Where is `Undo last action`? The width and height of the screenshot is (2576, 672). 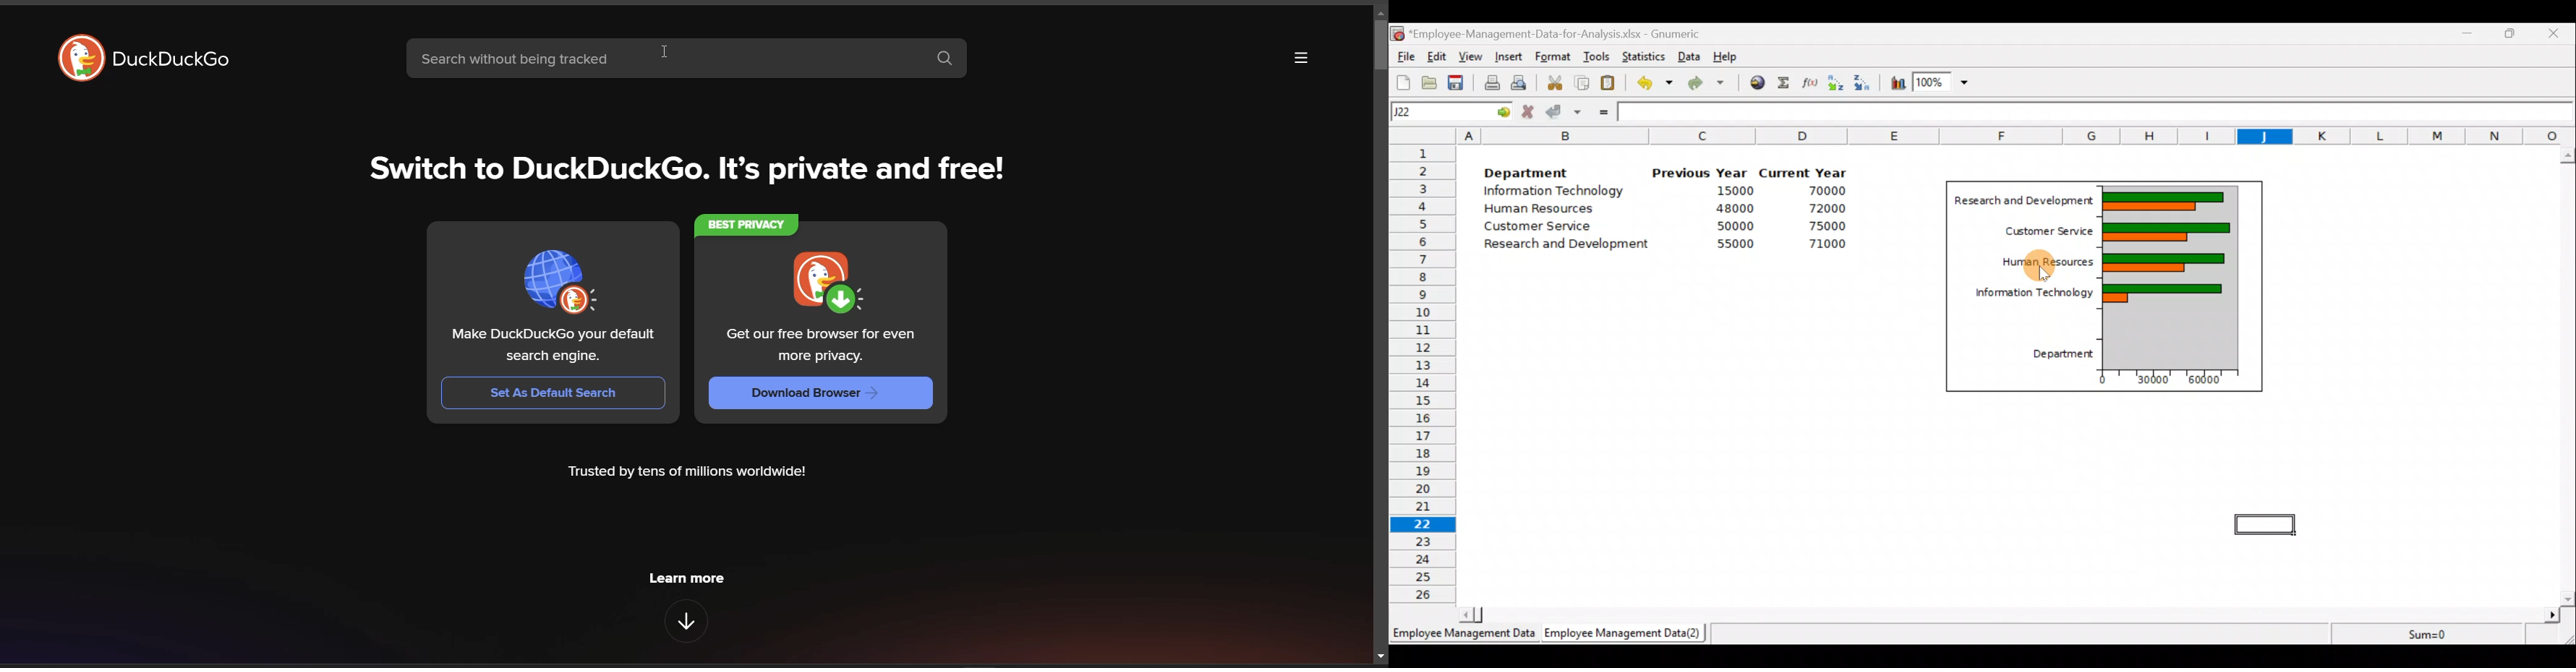 Undo last action is located at coordinates (1656, 85).